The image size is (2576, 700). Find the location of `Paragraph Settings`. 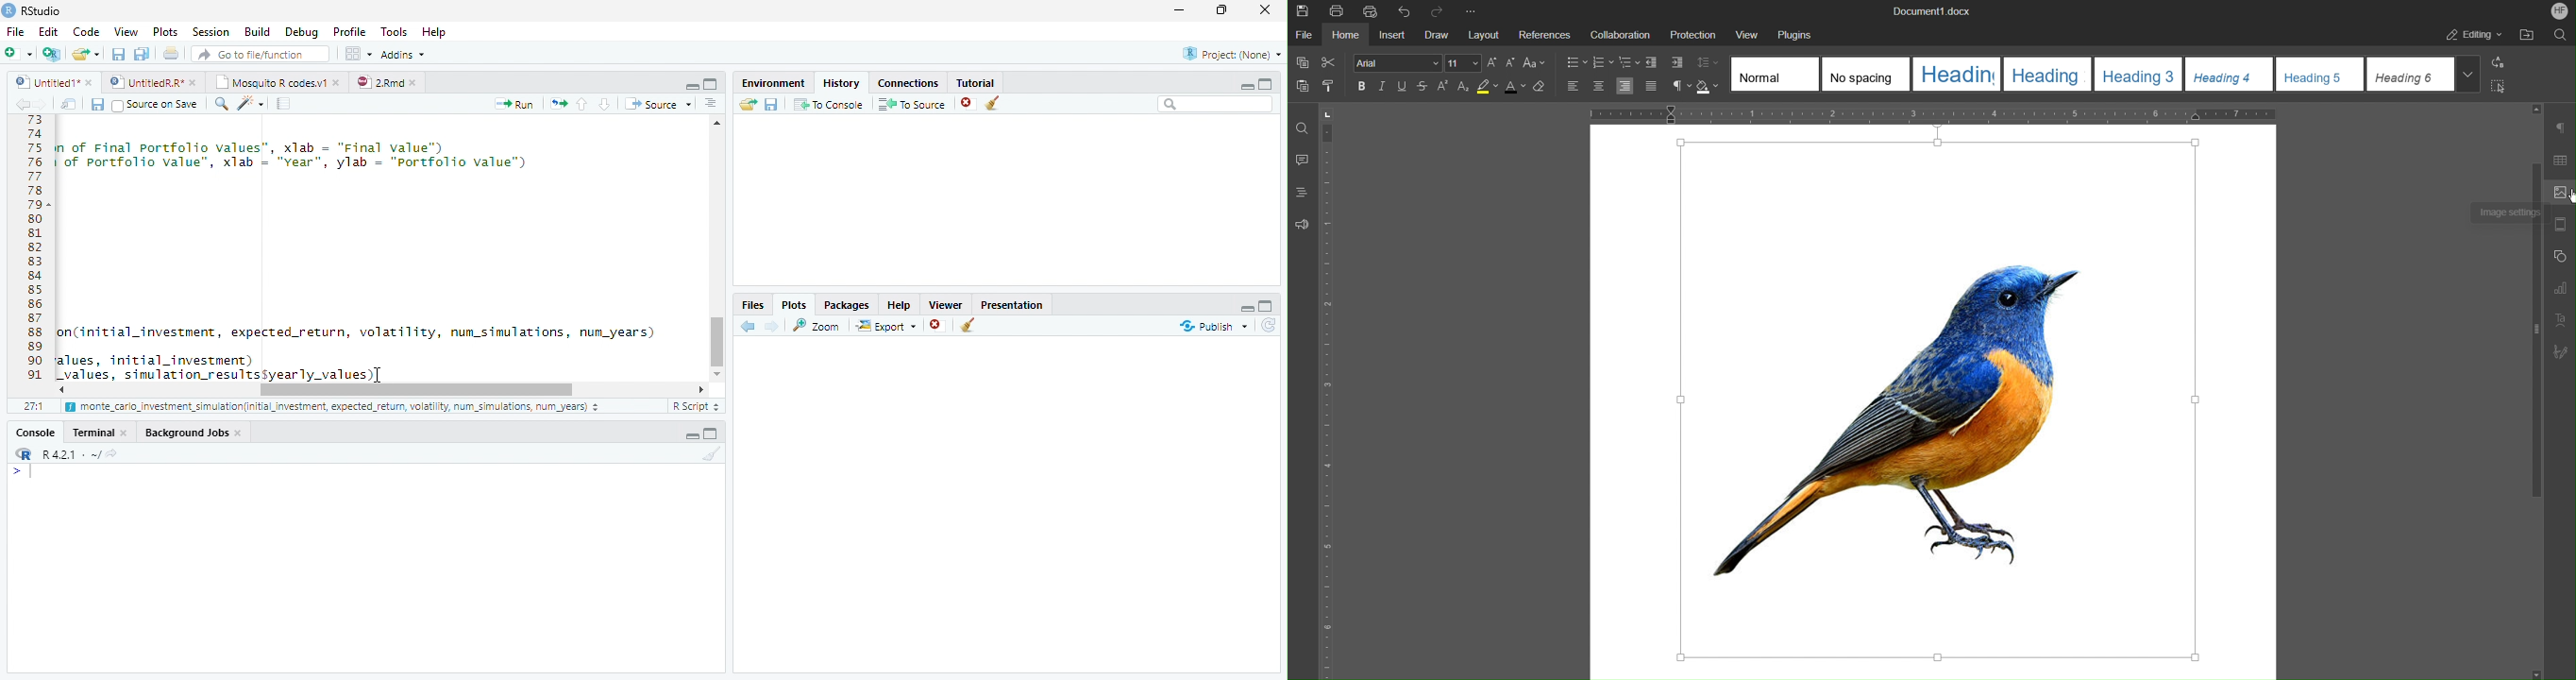

Paragraph Settings is located at coordinates (2561, 128).